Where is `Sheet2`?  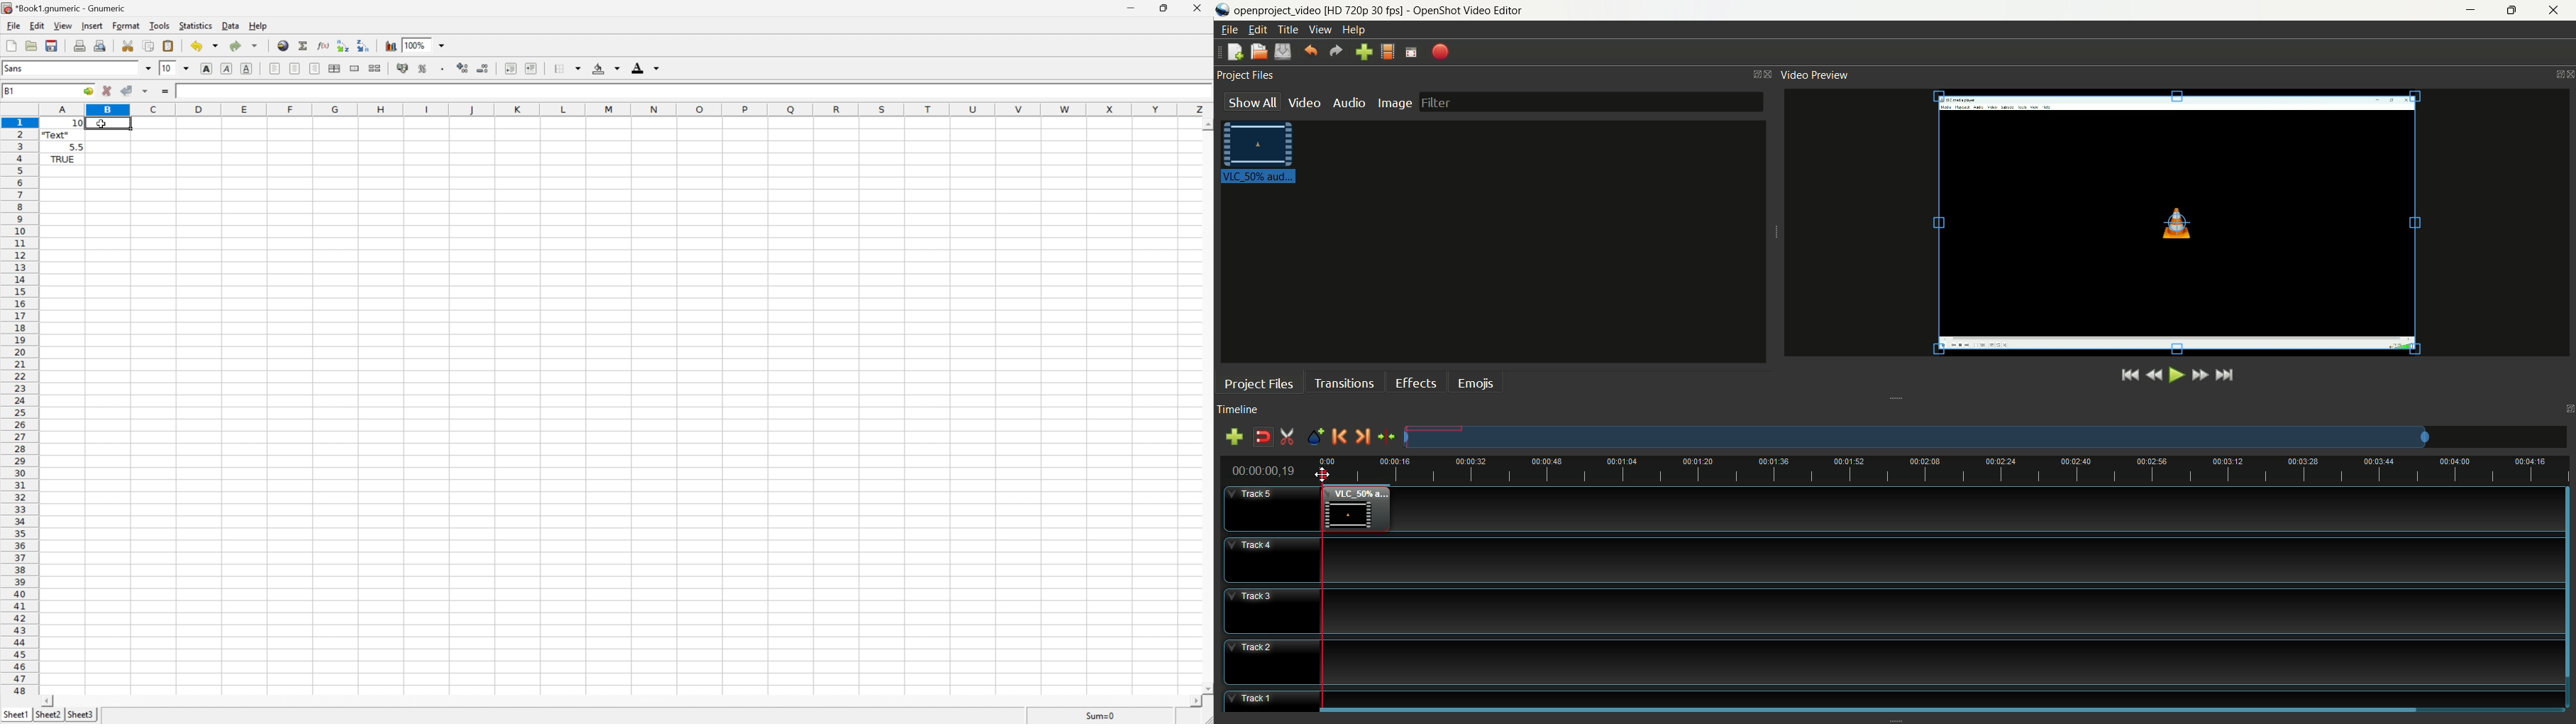
Sheet2 is located at coordinates (47, 716).